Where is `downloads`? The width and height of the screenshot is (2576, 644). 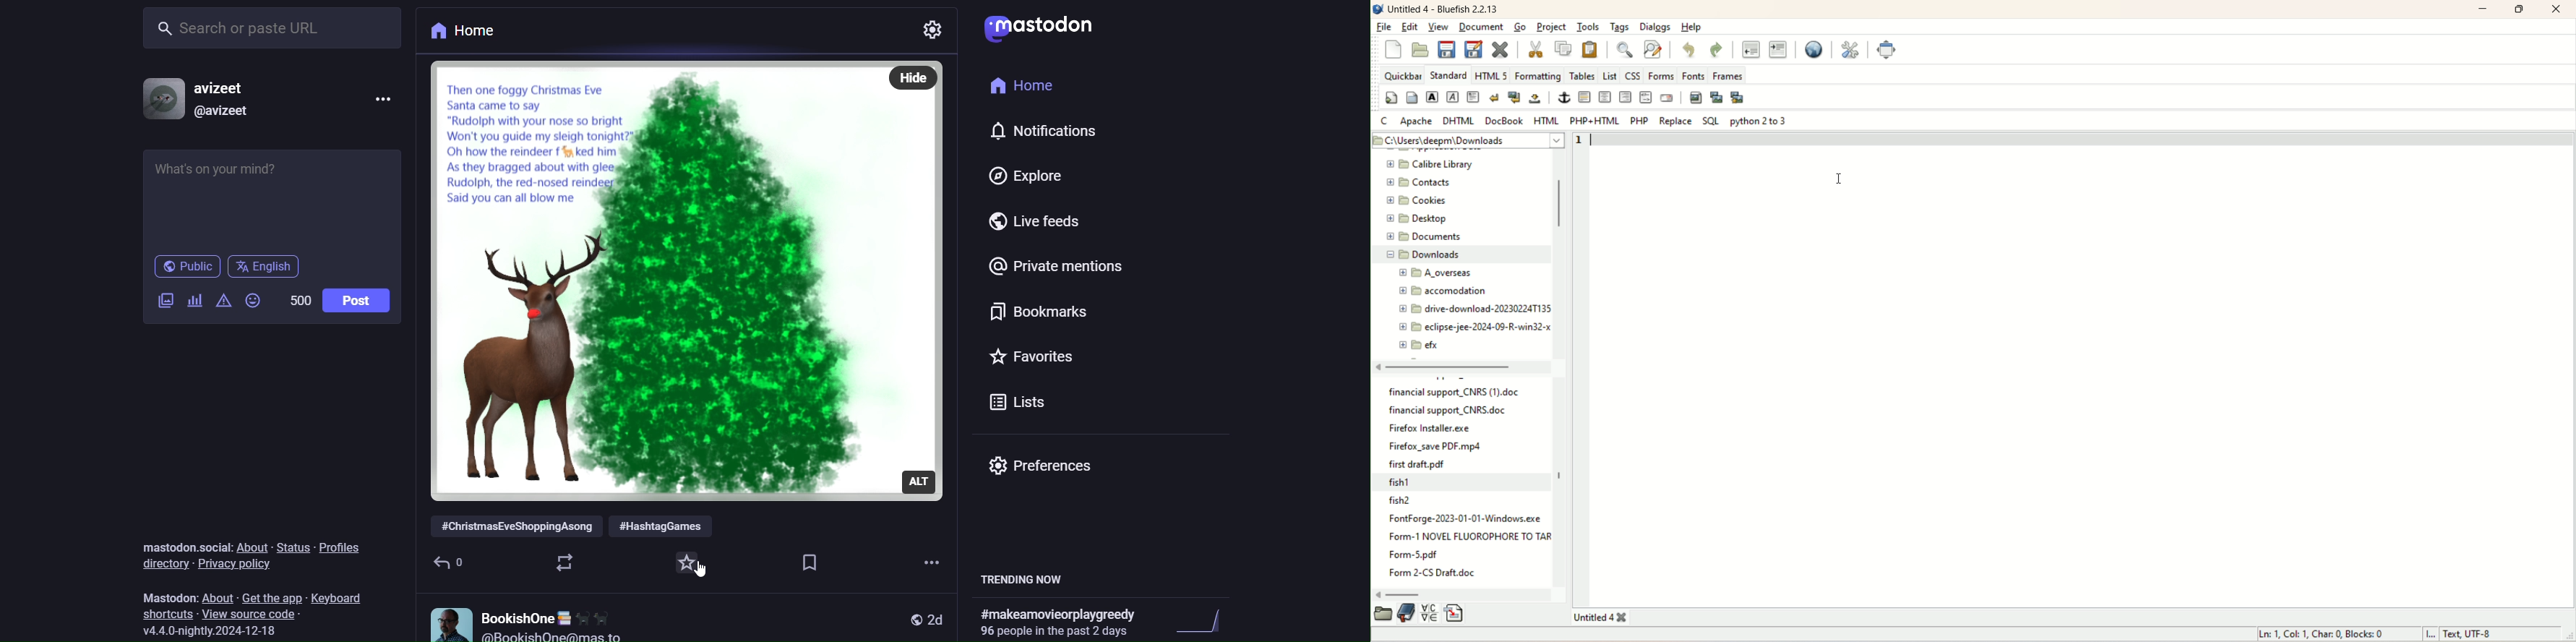
downloads is located at coordinates (1456, 255).